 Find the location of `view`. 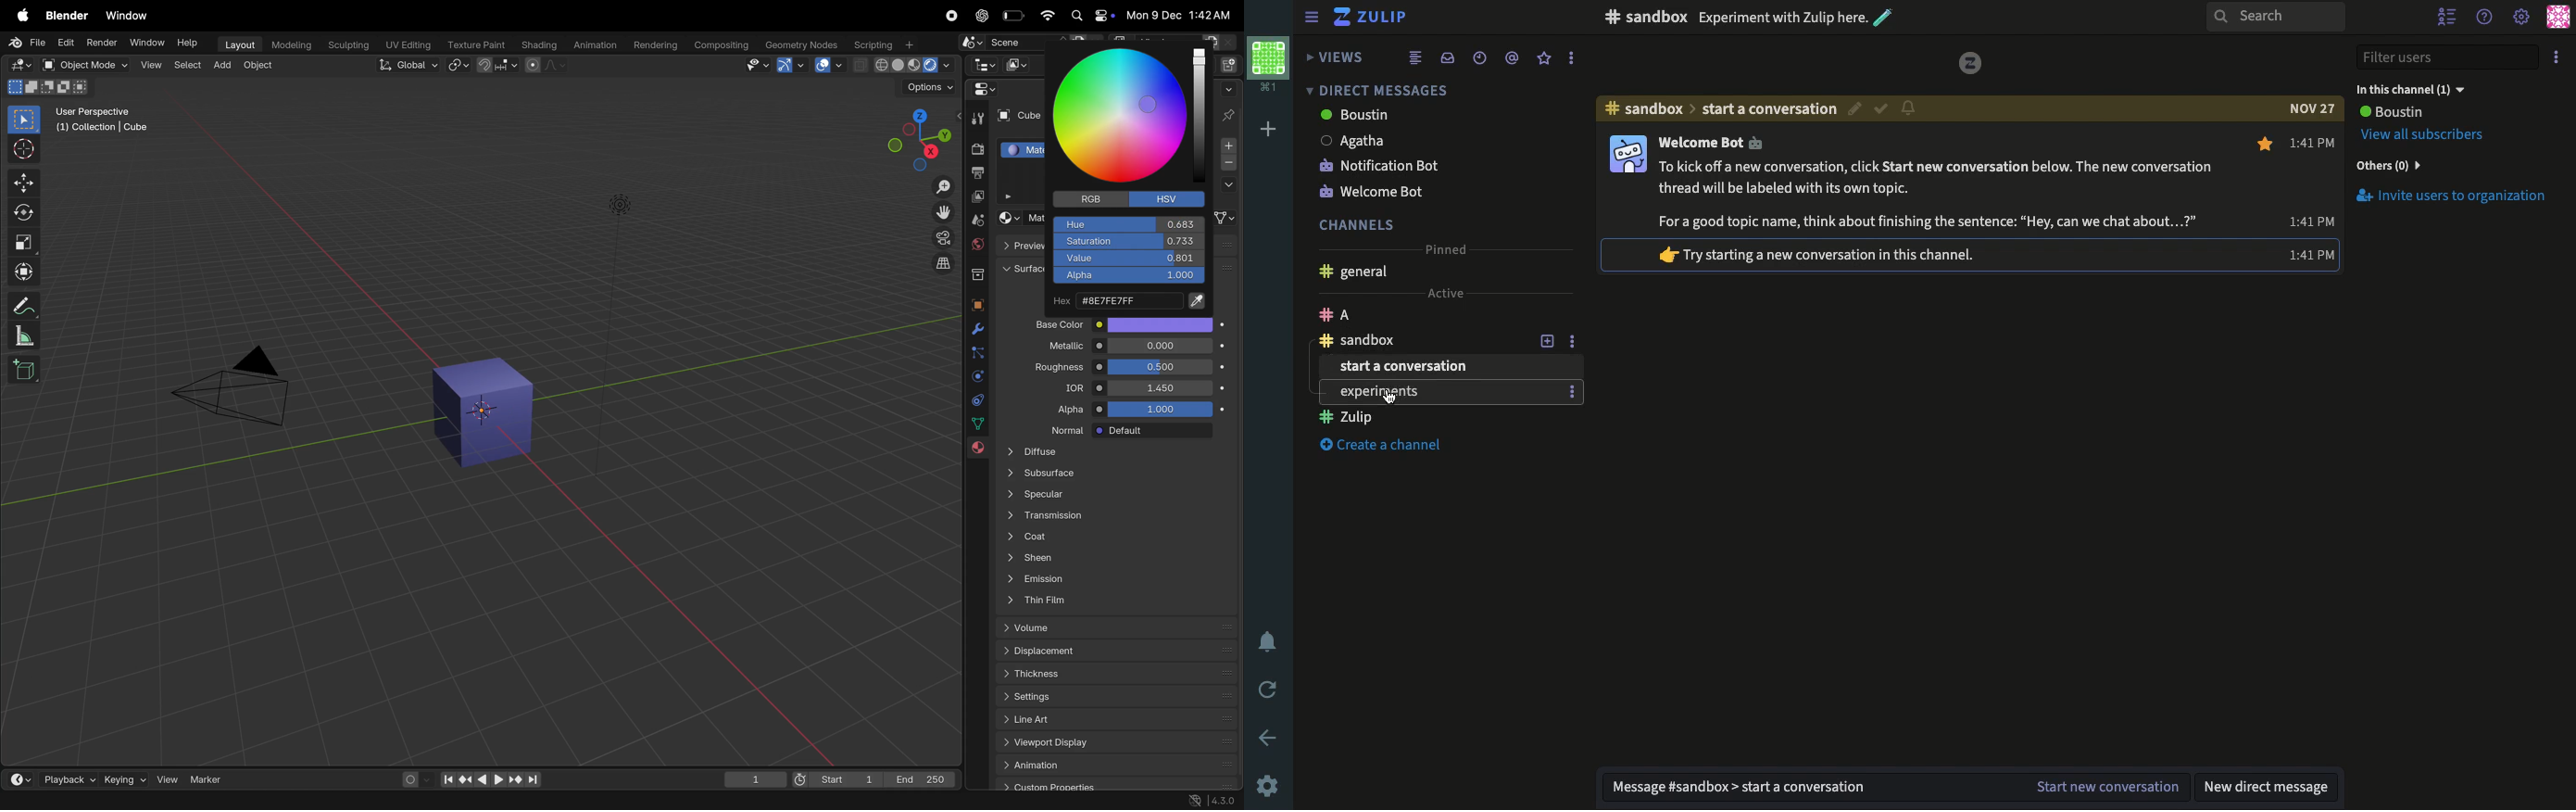

view is located at coordinates (161, 779).